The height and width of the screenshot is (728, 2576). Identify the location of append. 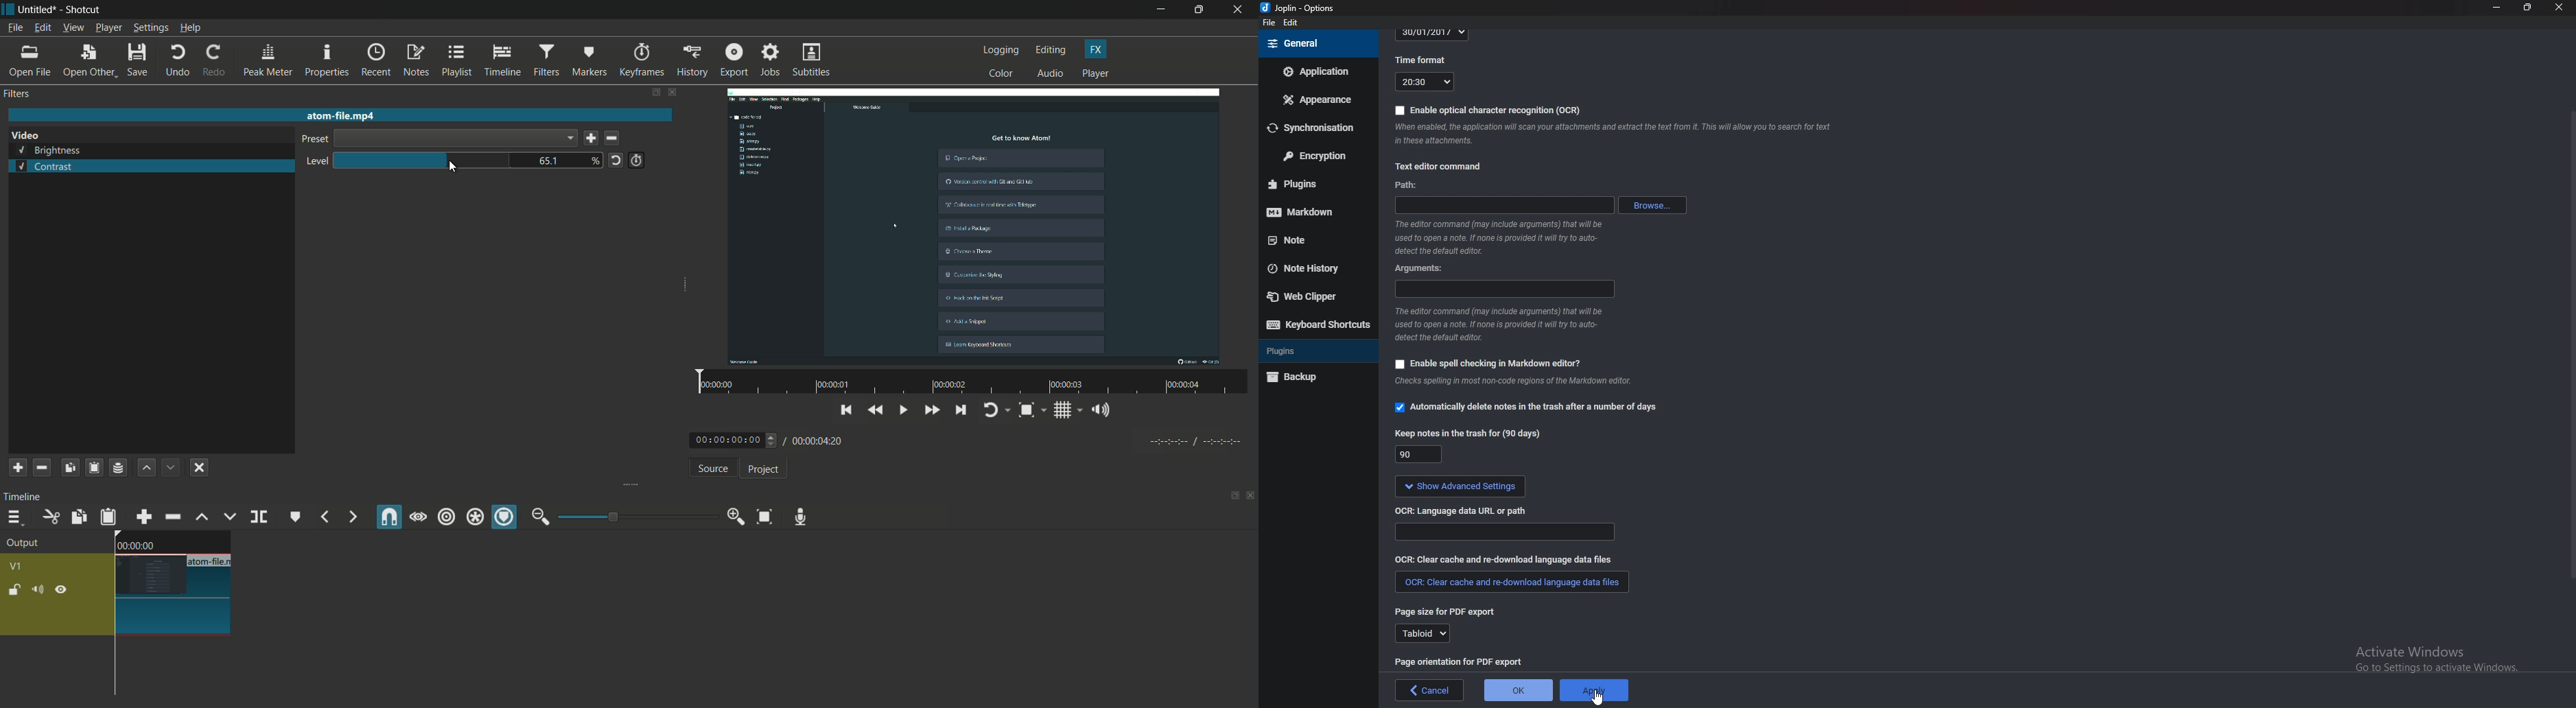
(142, 517).